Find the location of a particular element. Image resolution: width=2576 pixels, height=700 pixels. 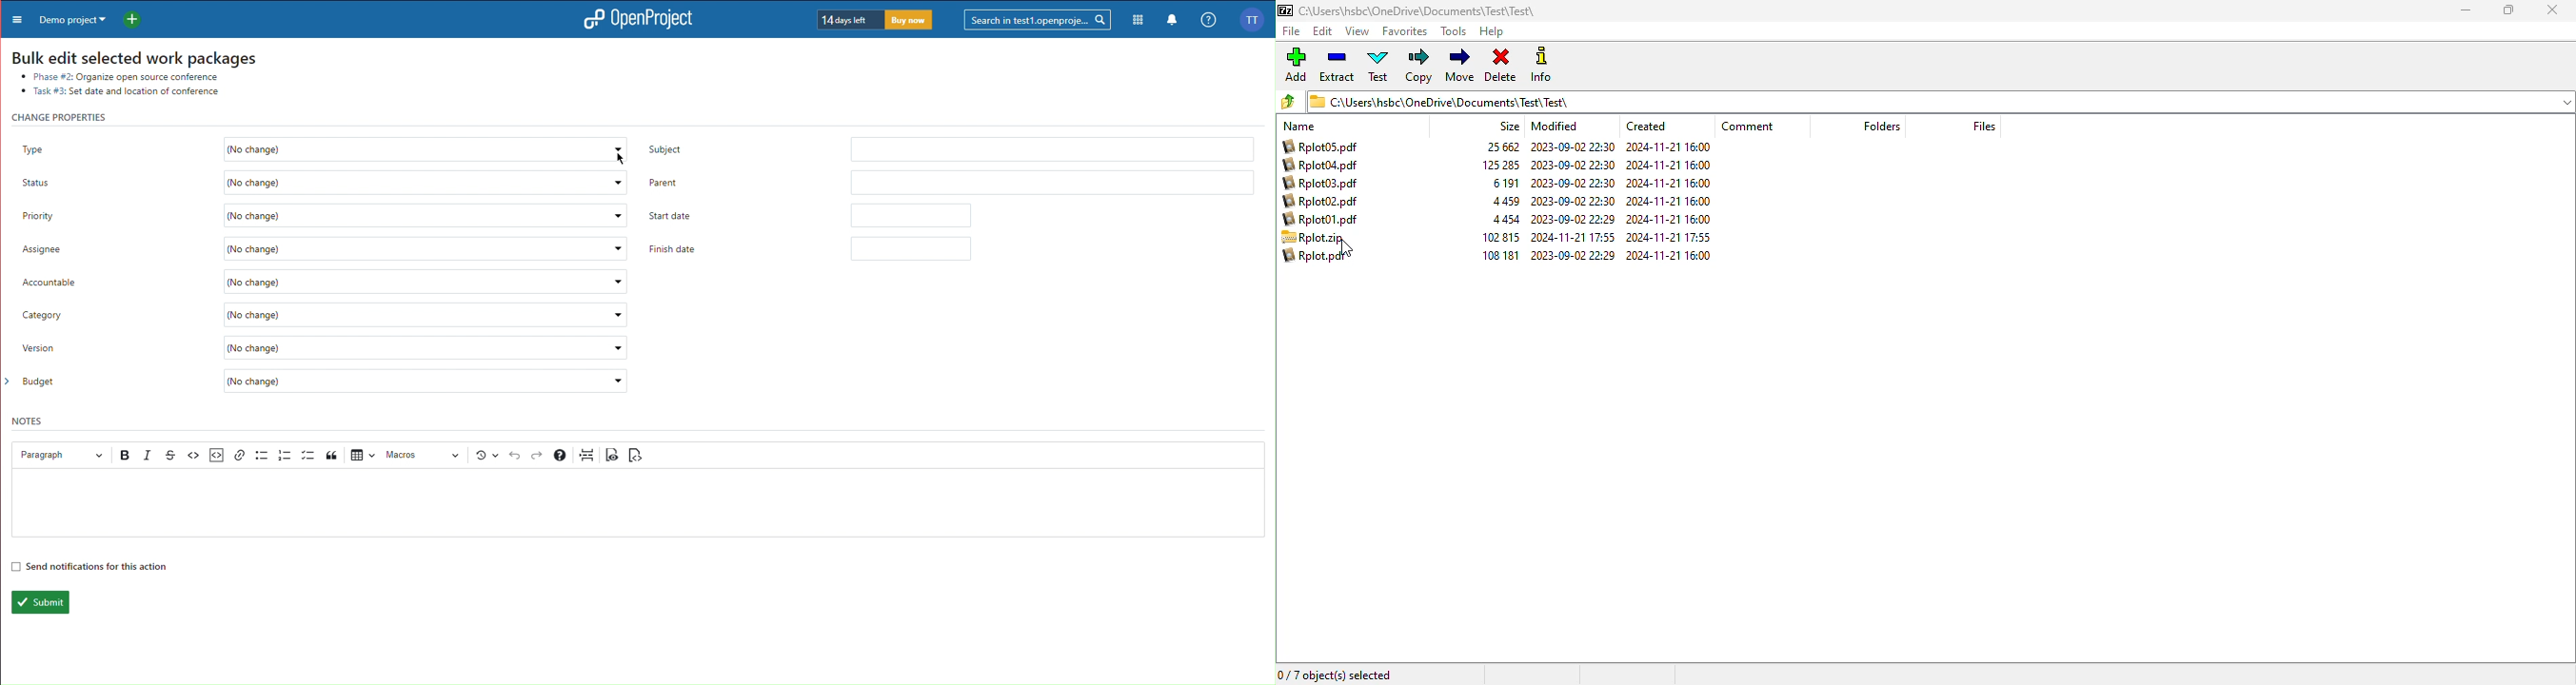

files is located at coordinates (1983, 126).